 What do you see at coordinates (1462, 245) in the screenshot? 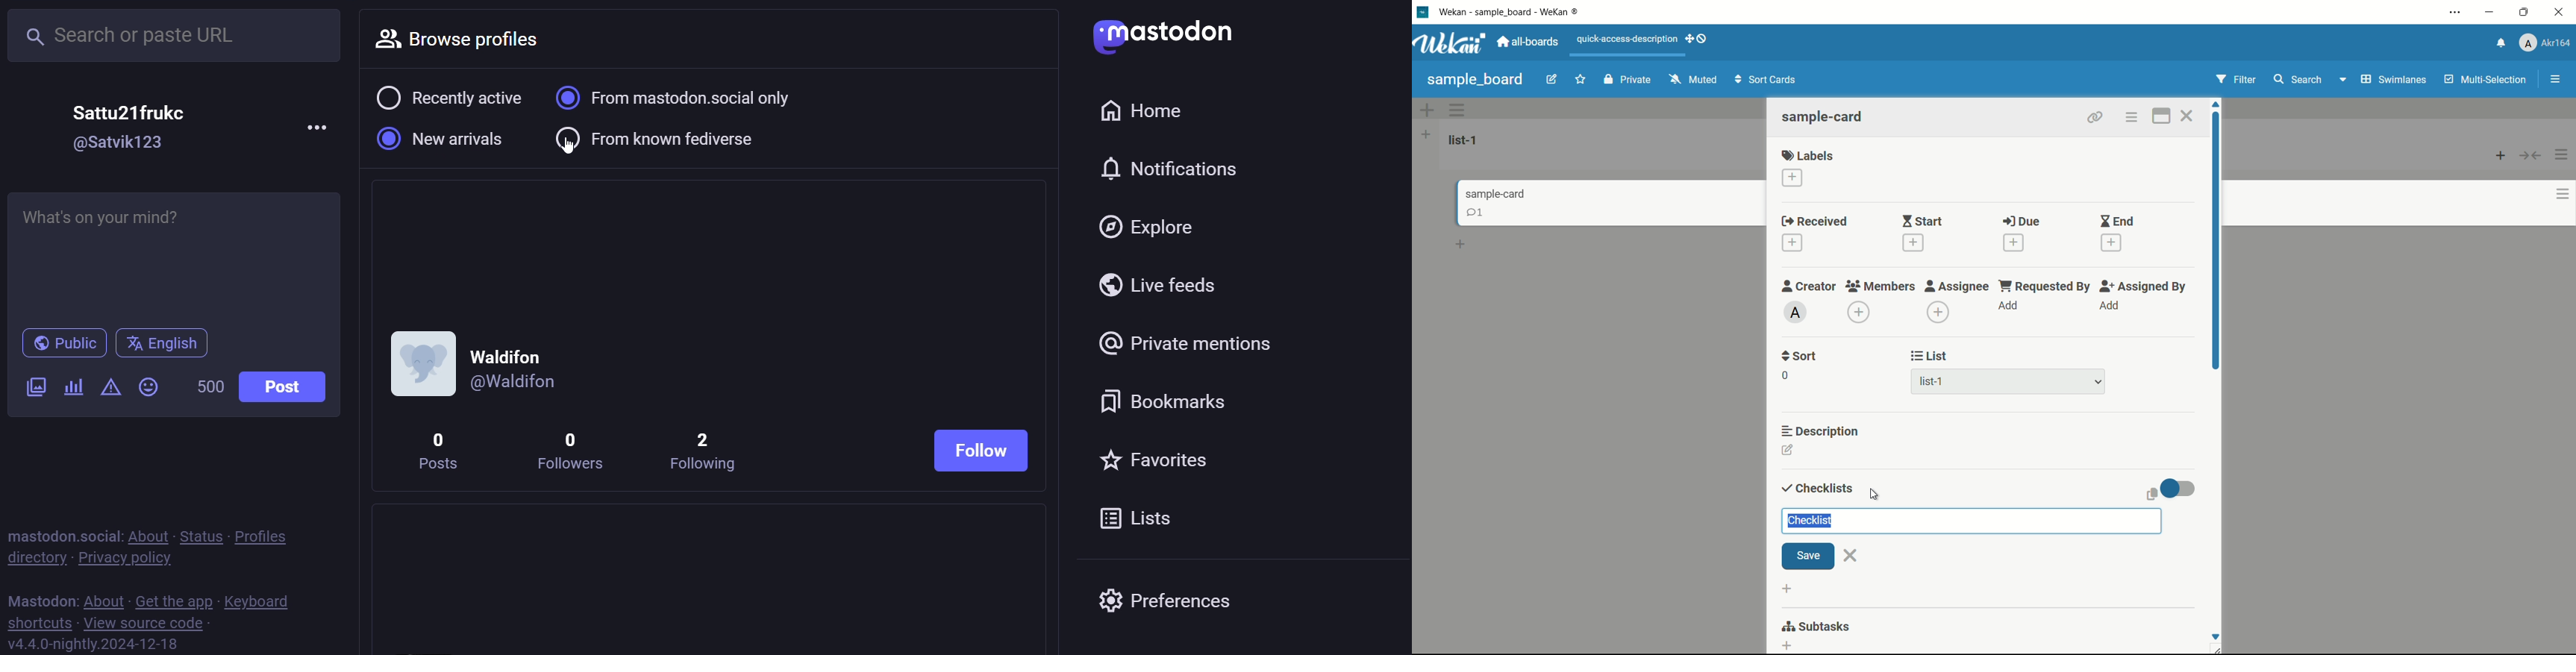
I see `add` at bounding box center [1462, 245].